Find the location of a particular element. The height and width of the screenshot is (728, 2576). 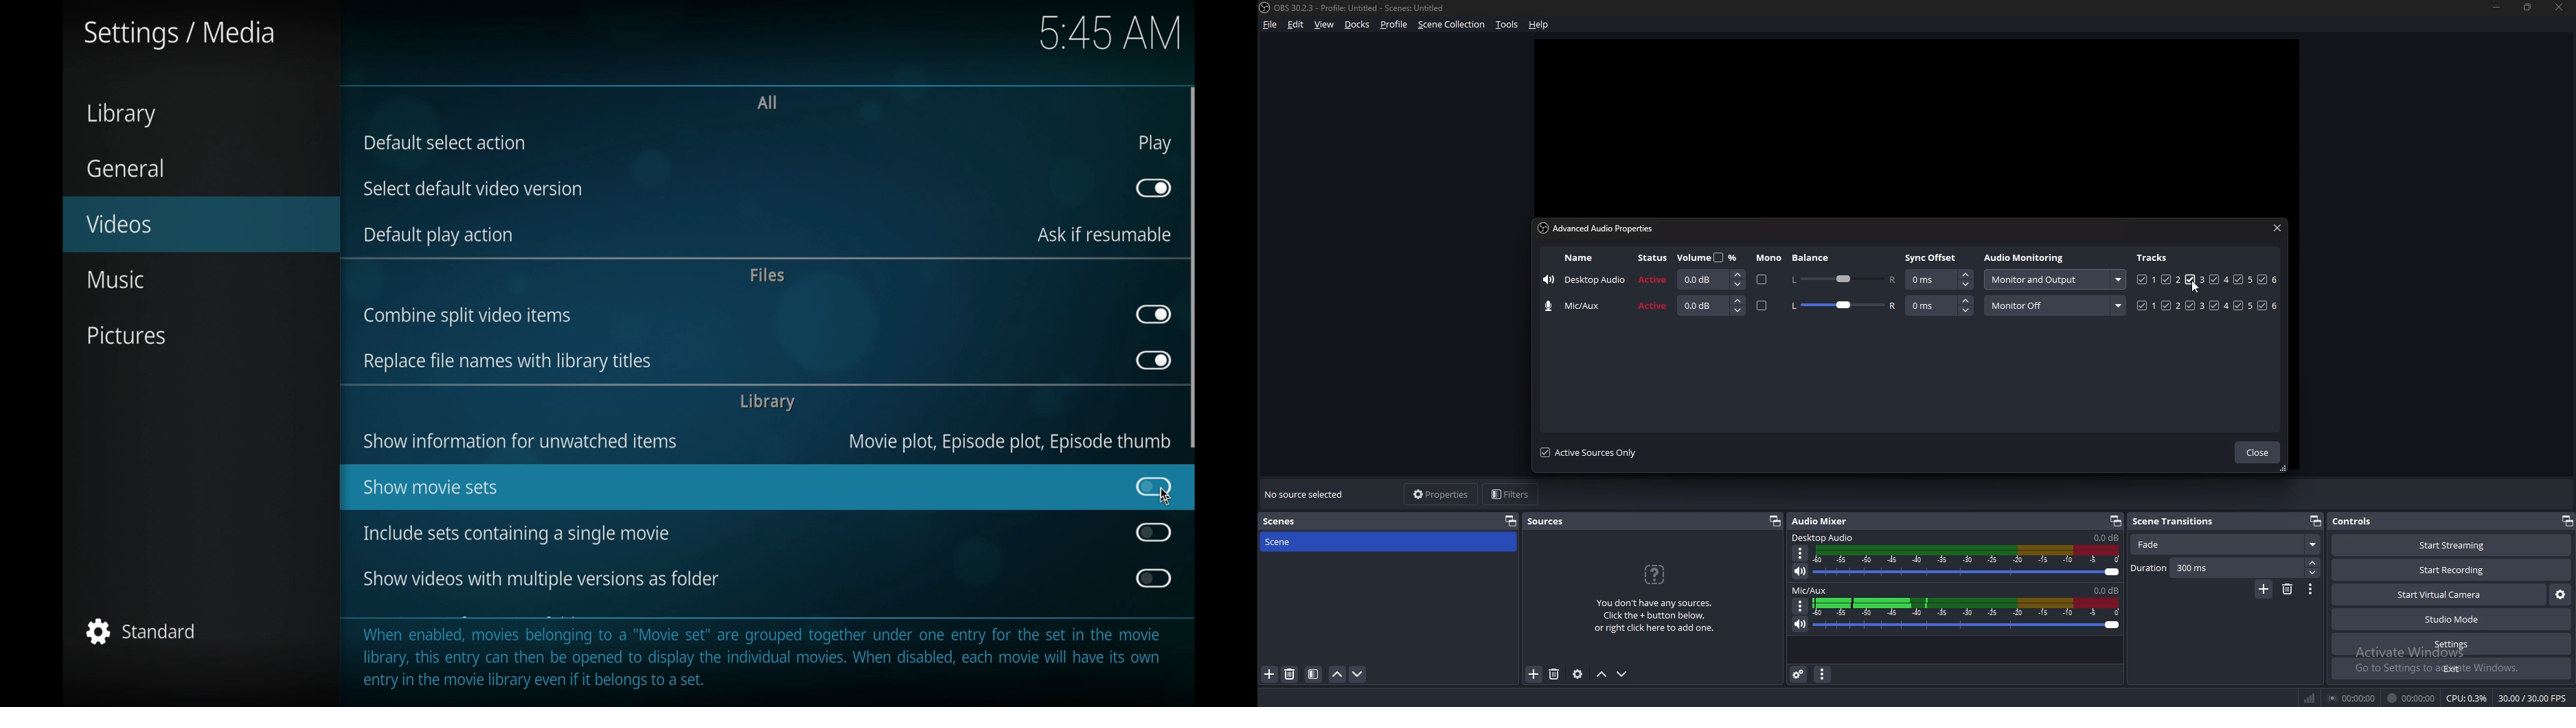

settings is located at coordinates (177, 35).